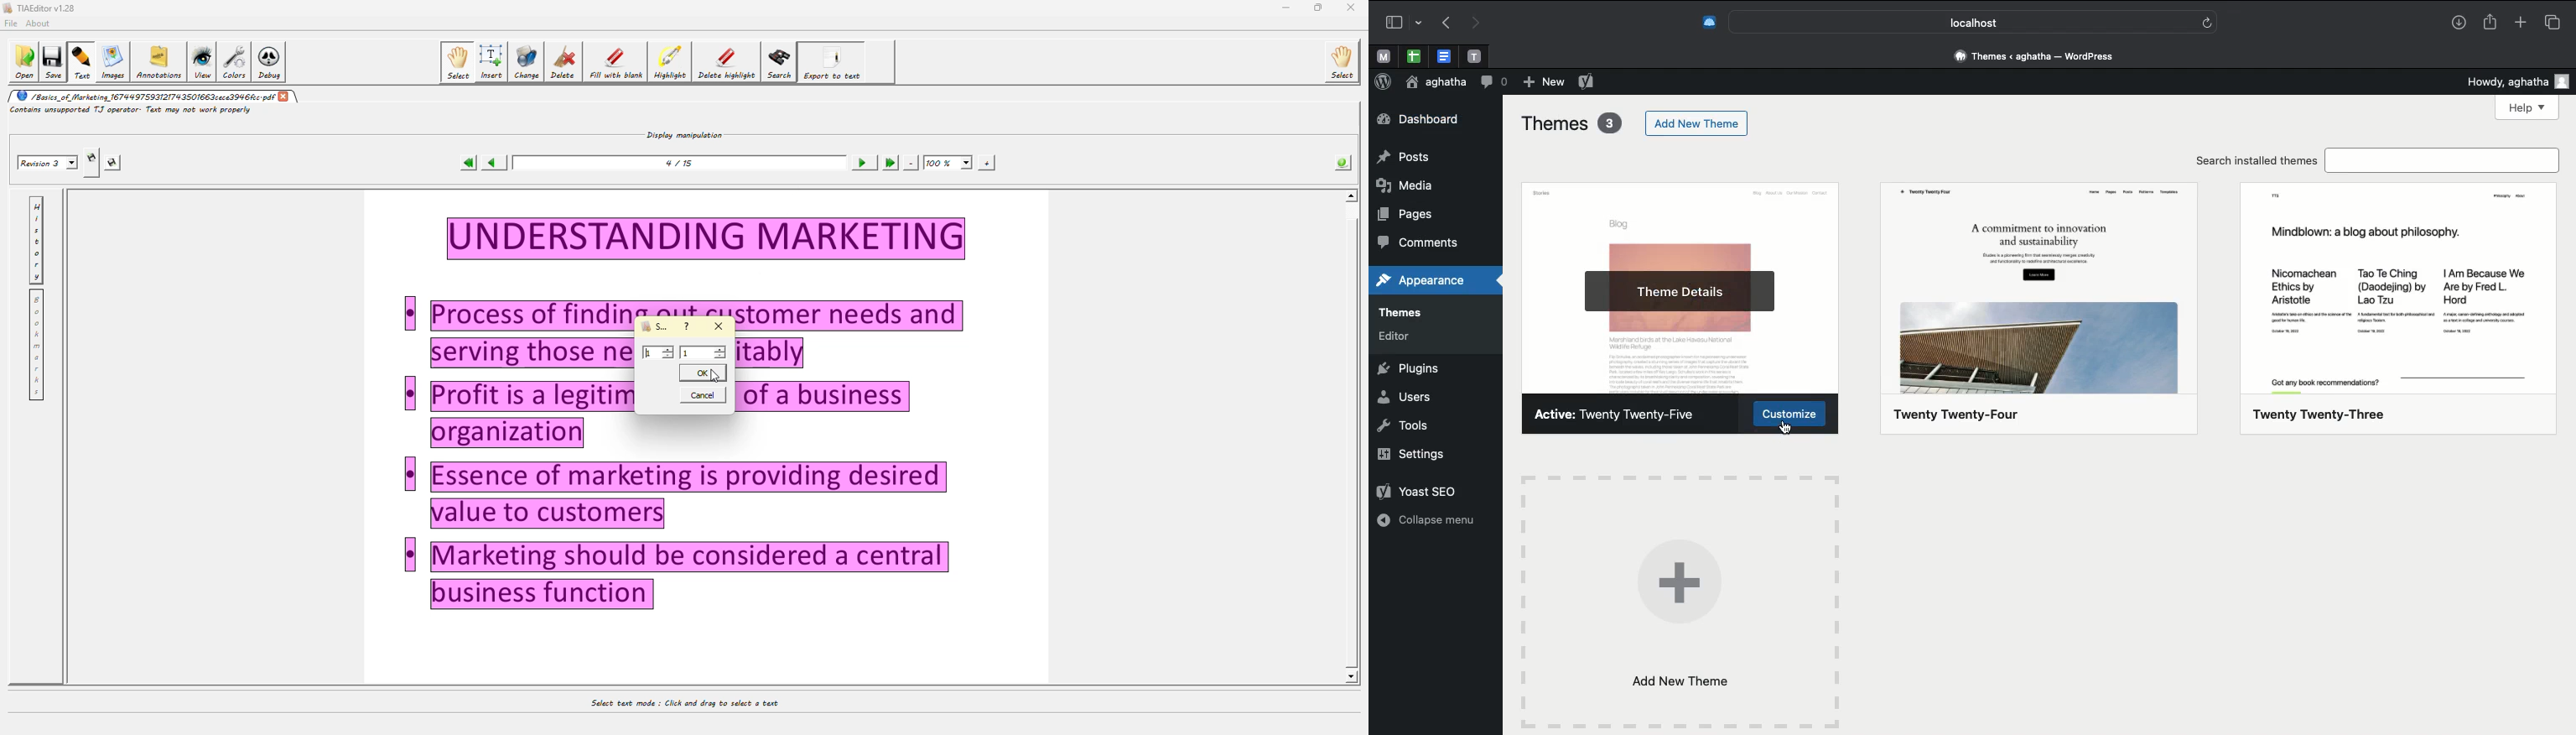 The height and width of the screenshot is (756, 2576). What do you see at coordinates (987, 162) in the screenshot?
I see `zoom in` at bounding box center [987, 162].